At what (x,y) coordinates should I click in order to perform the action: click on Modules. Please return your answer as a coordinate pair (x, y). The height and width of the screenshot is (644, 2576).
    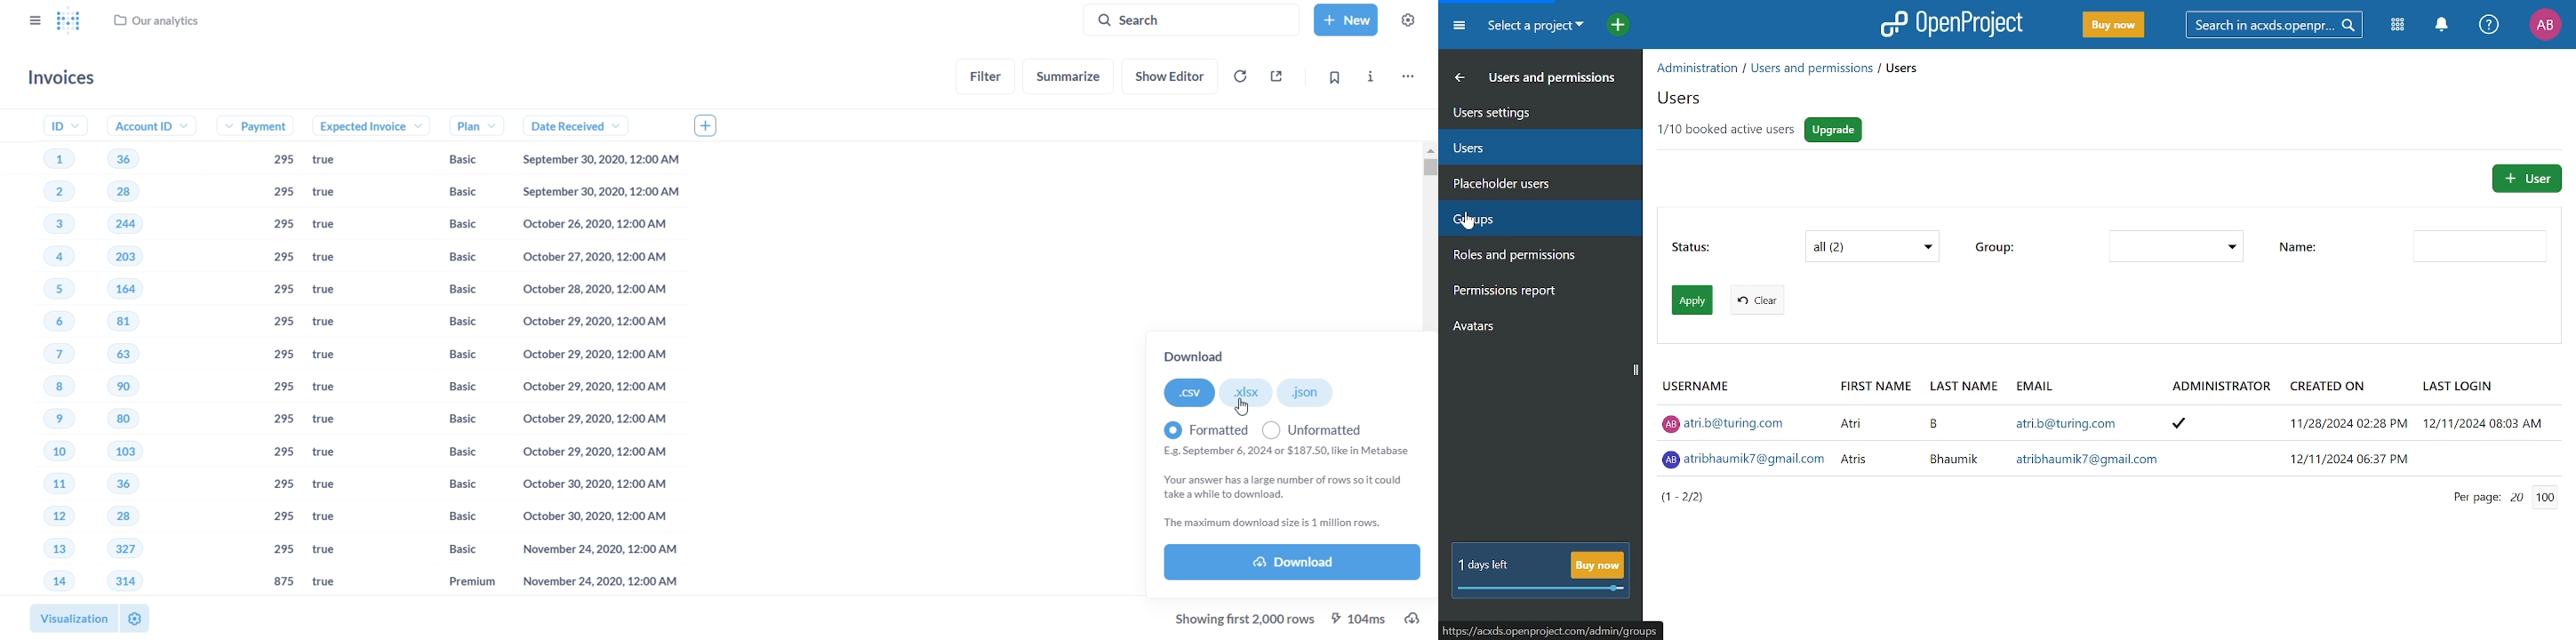
    Looking at the image, I should click on (2400, 26).